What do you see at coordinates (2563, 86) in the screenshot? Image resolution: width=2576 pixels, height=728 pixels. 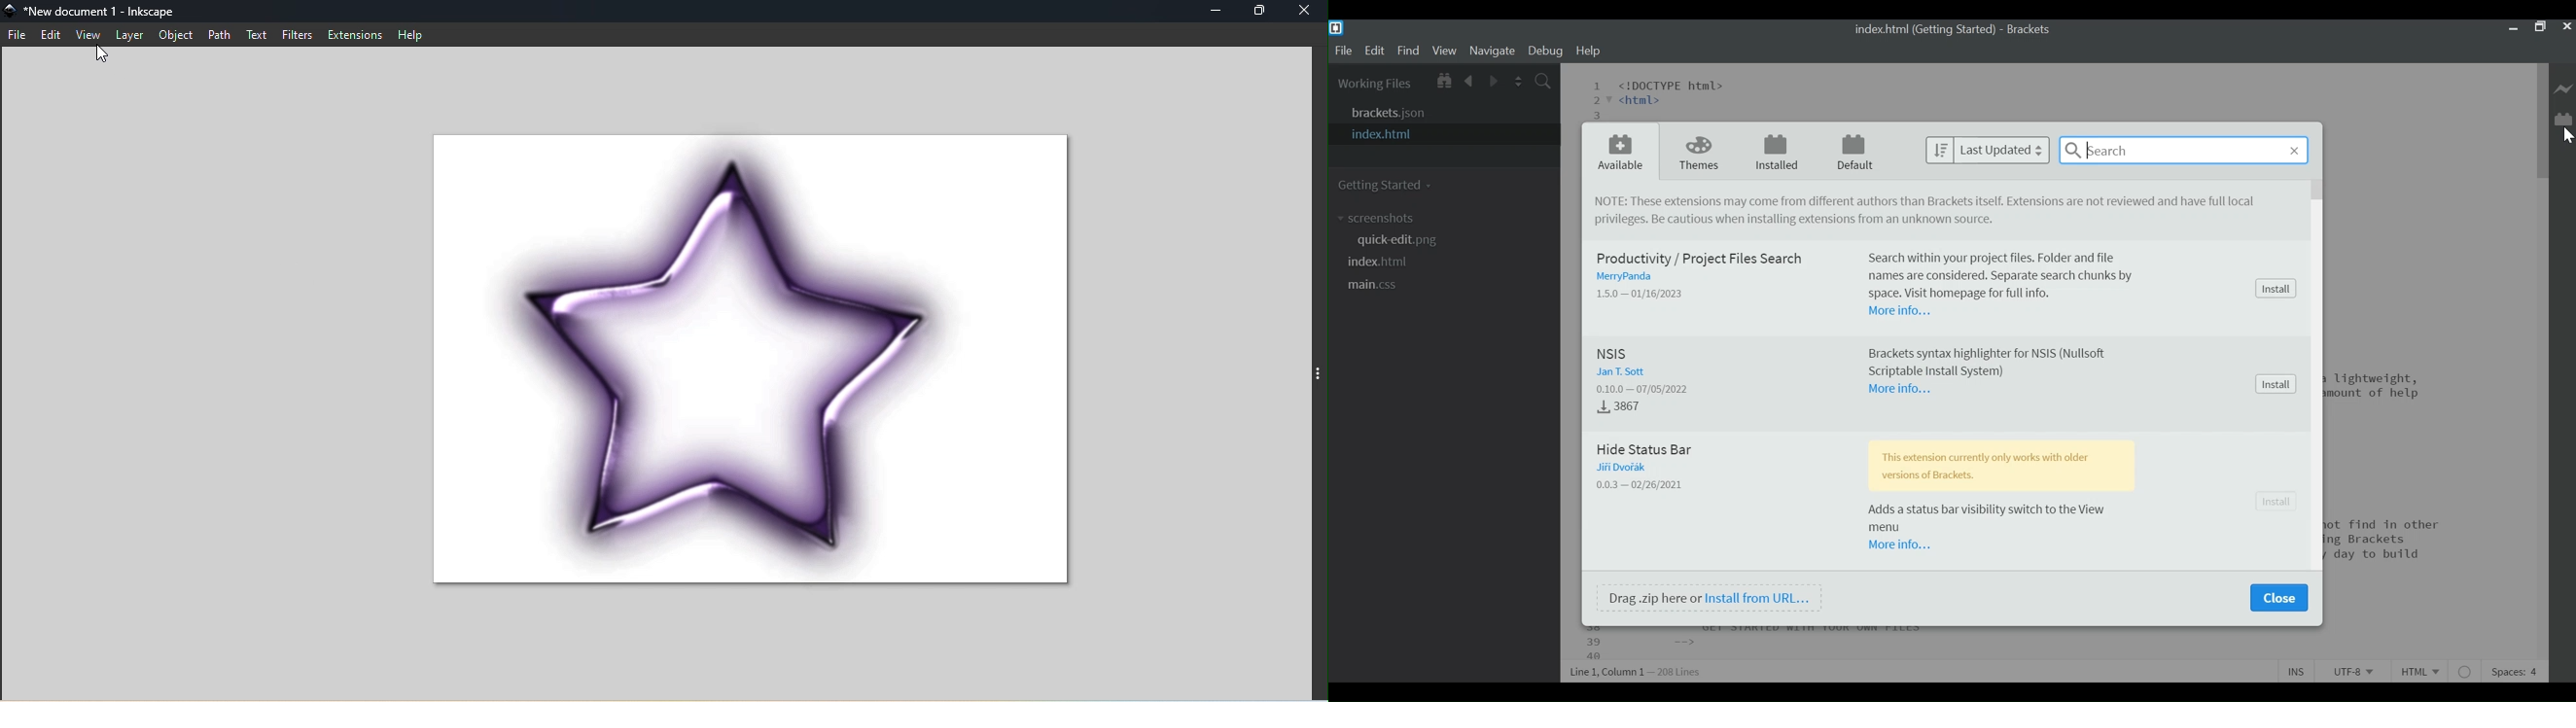 I see `Live Preview` at bounding box center [2563, 86].